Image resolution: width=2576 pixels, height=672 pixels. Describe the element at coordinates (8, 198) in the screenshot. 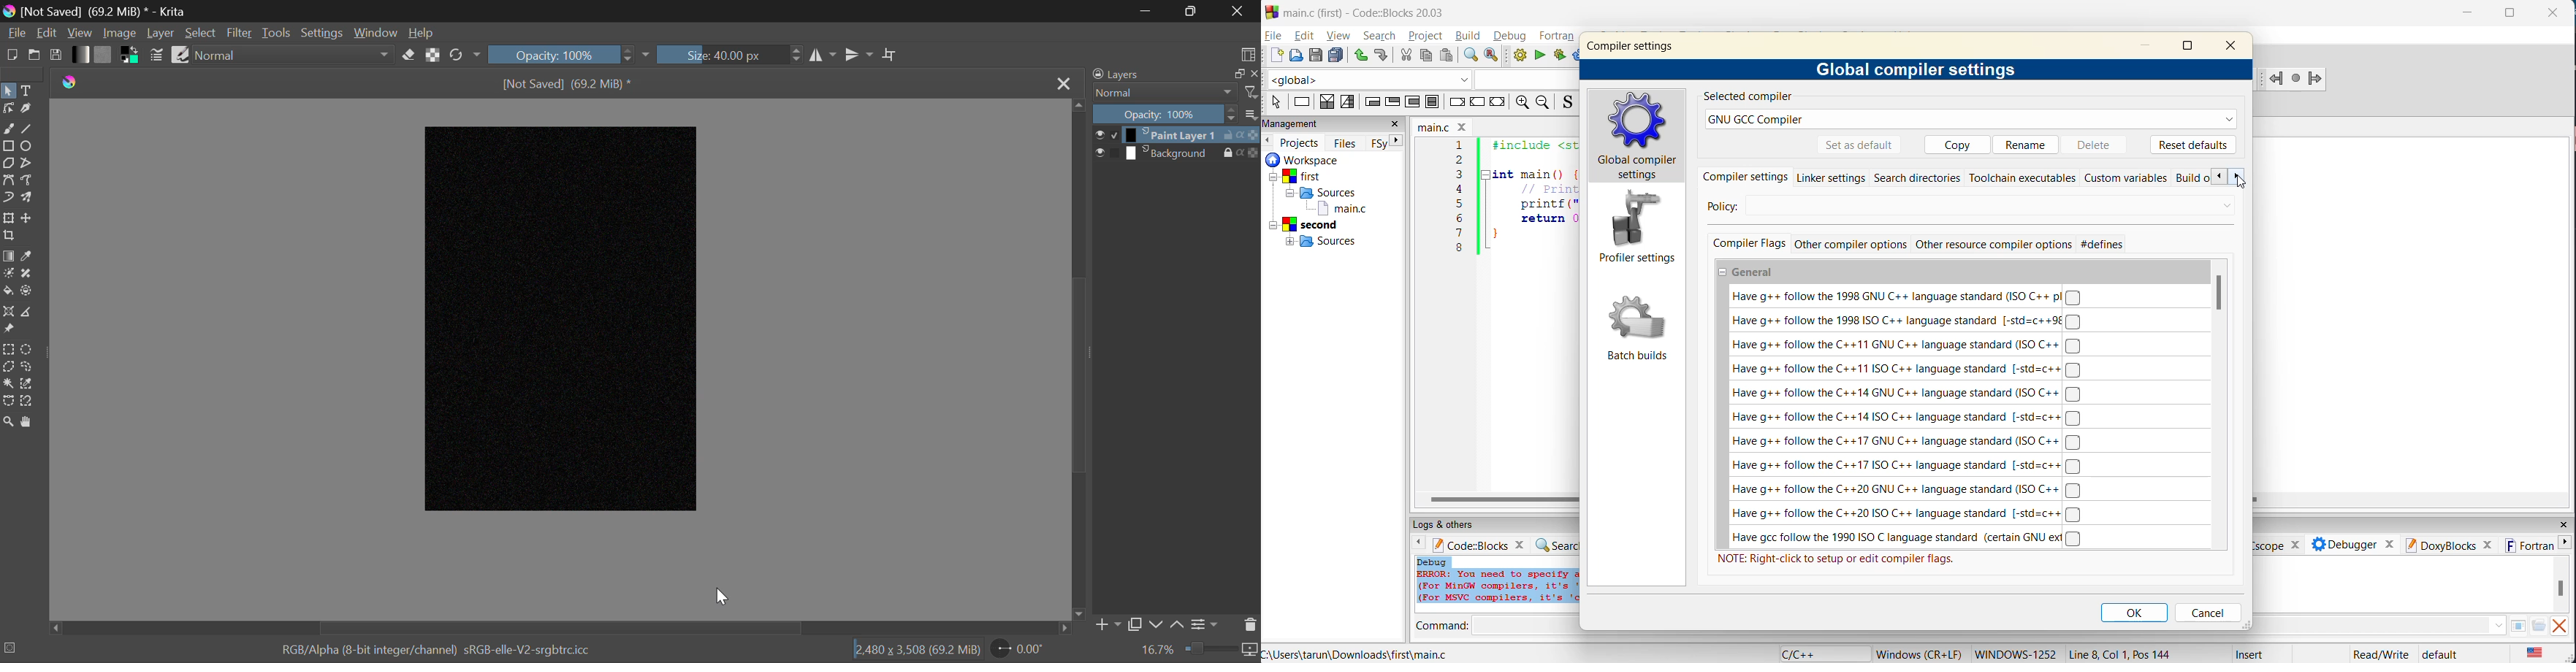

I see `Dynamic Brush Tool` at that location.